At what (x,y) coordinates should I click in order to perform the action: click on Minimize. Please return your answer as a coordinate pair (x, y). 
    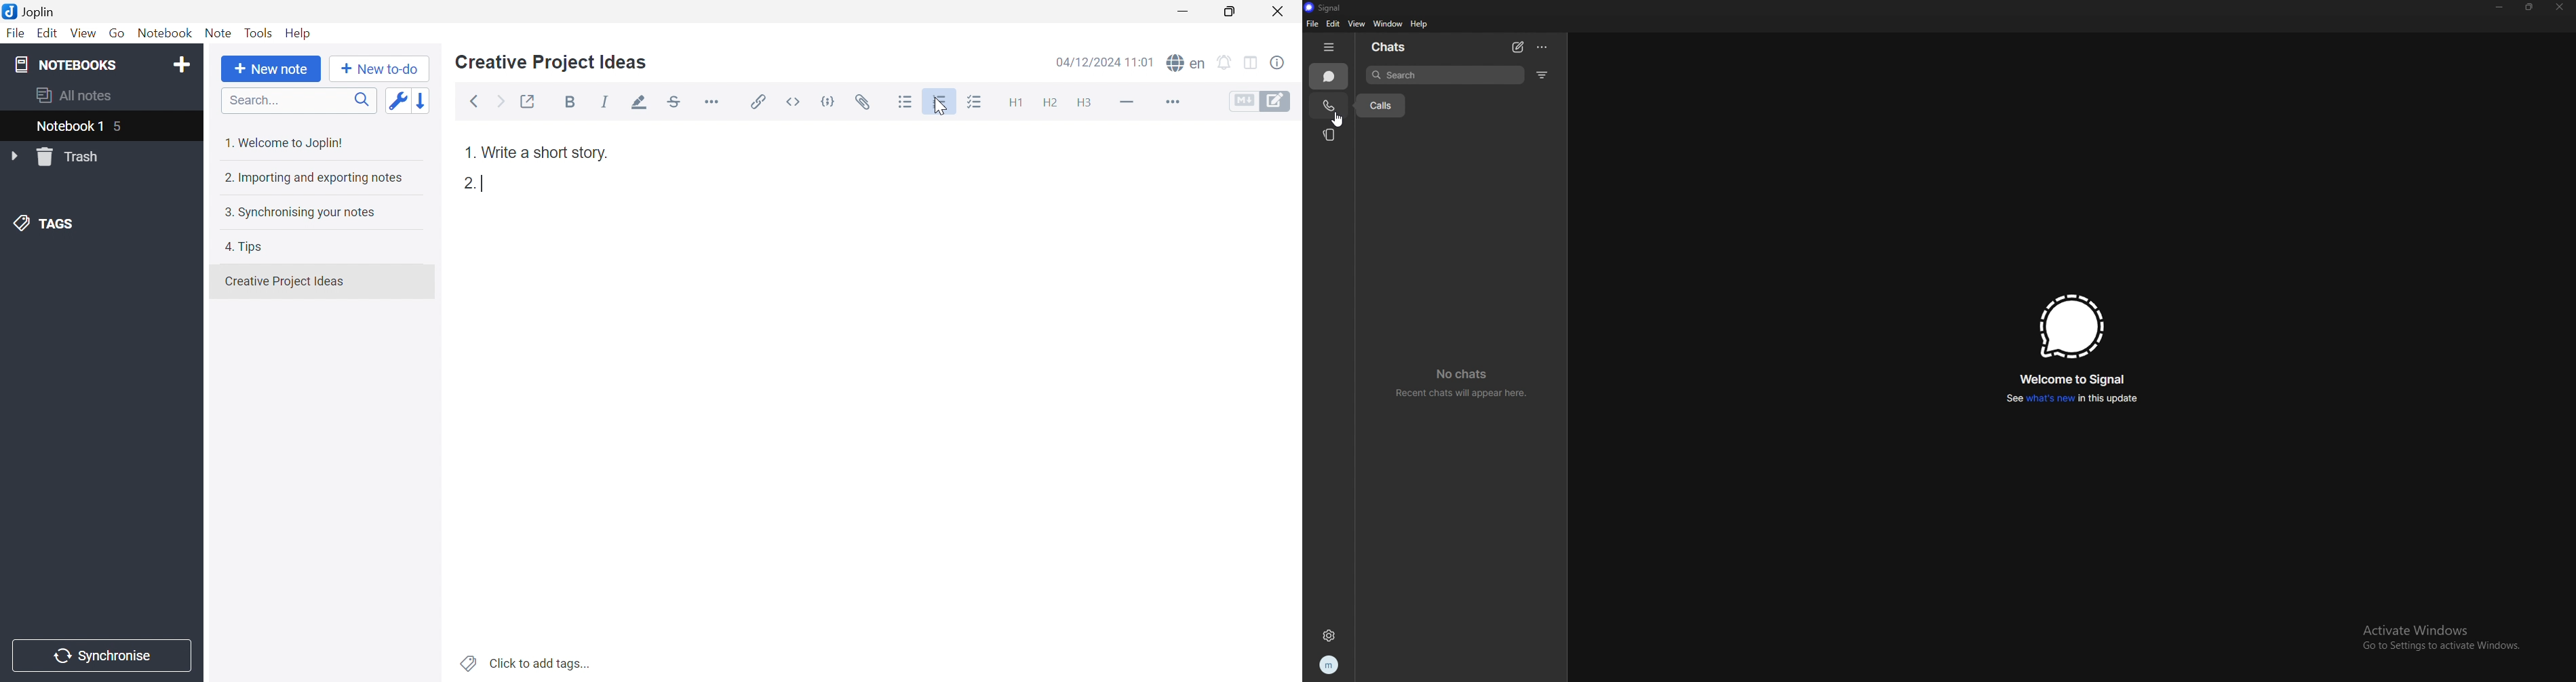
    Looking at the image, I should click on (1188, 12).